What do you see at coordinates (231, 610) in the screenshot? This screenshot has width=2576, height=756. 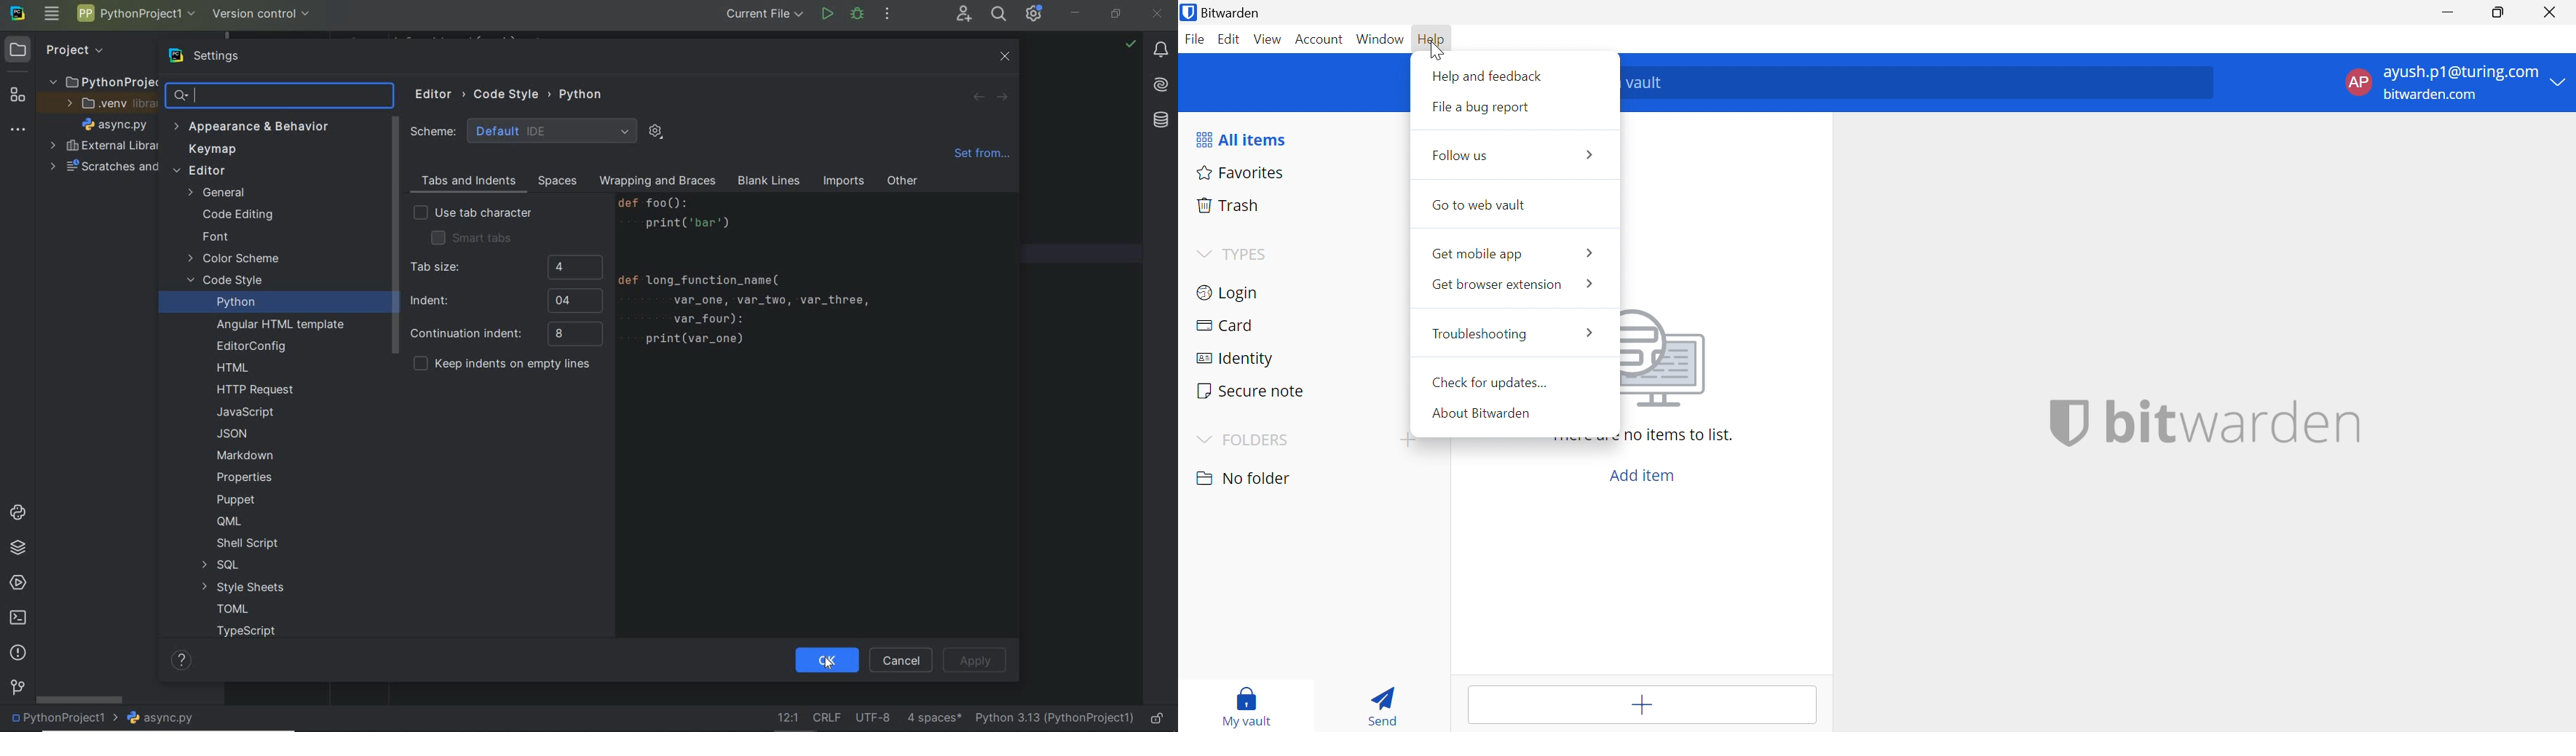 I see `TOML` at bounding box center [231, 610].